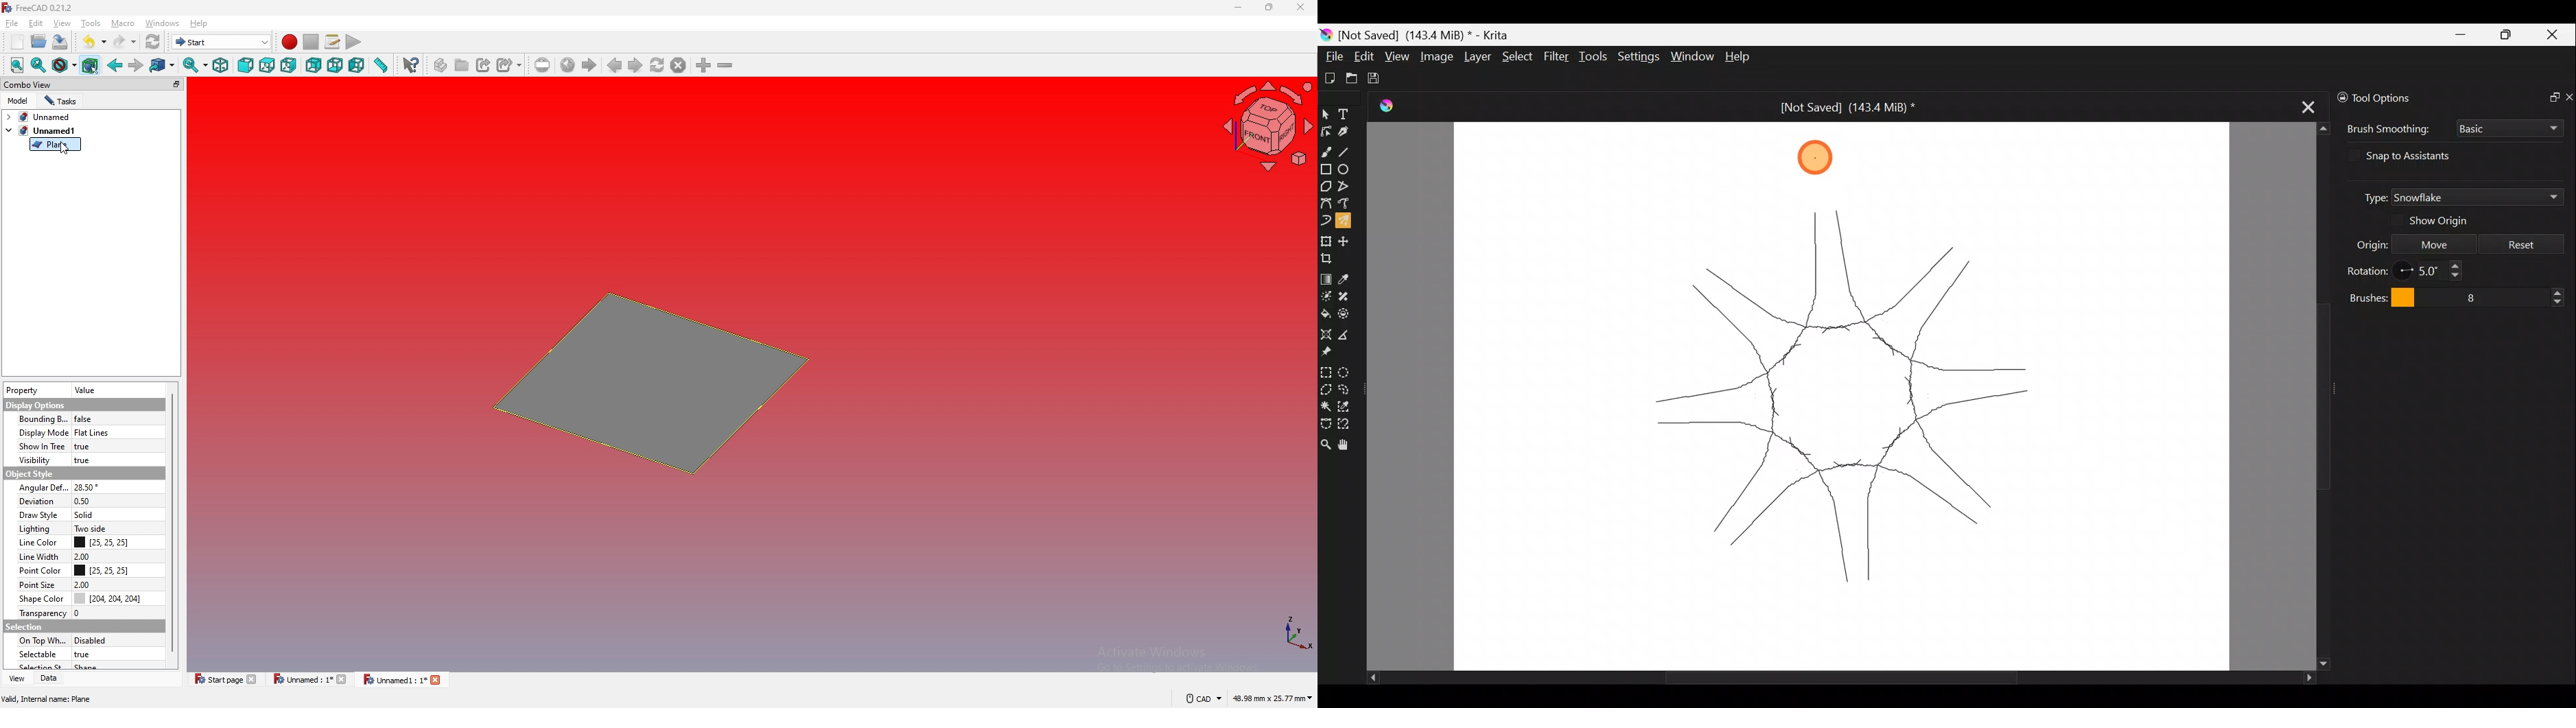  What do you see at coordinates (104, 543) in the screenshot?
I see `[25, 25, 25]` at bounding box center [104, 543].